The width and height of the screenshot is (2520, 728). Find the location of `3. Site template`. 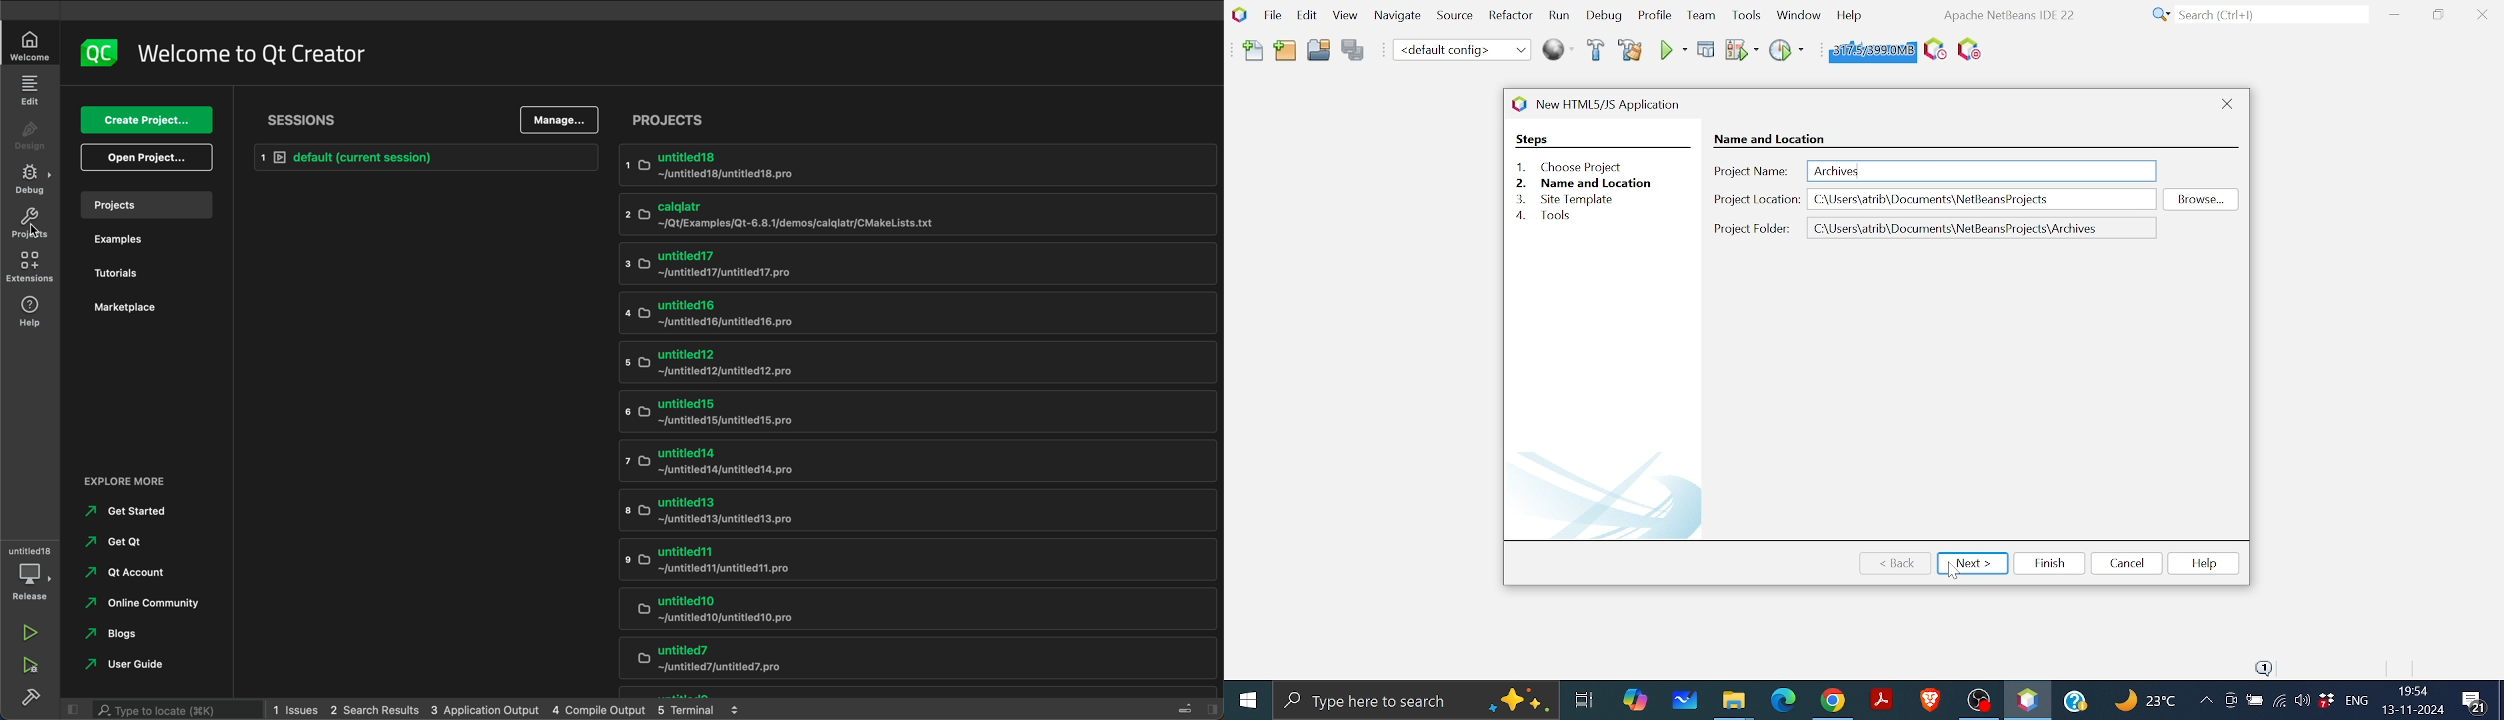

3. Site template is located at coordinates (1571, 199).